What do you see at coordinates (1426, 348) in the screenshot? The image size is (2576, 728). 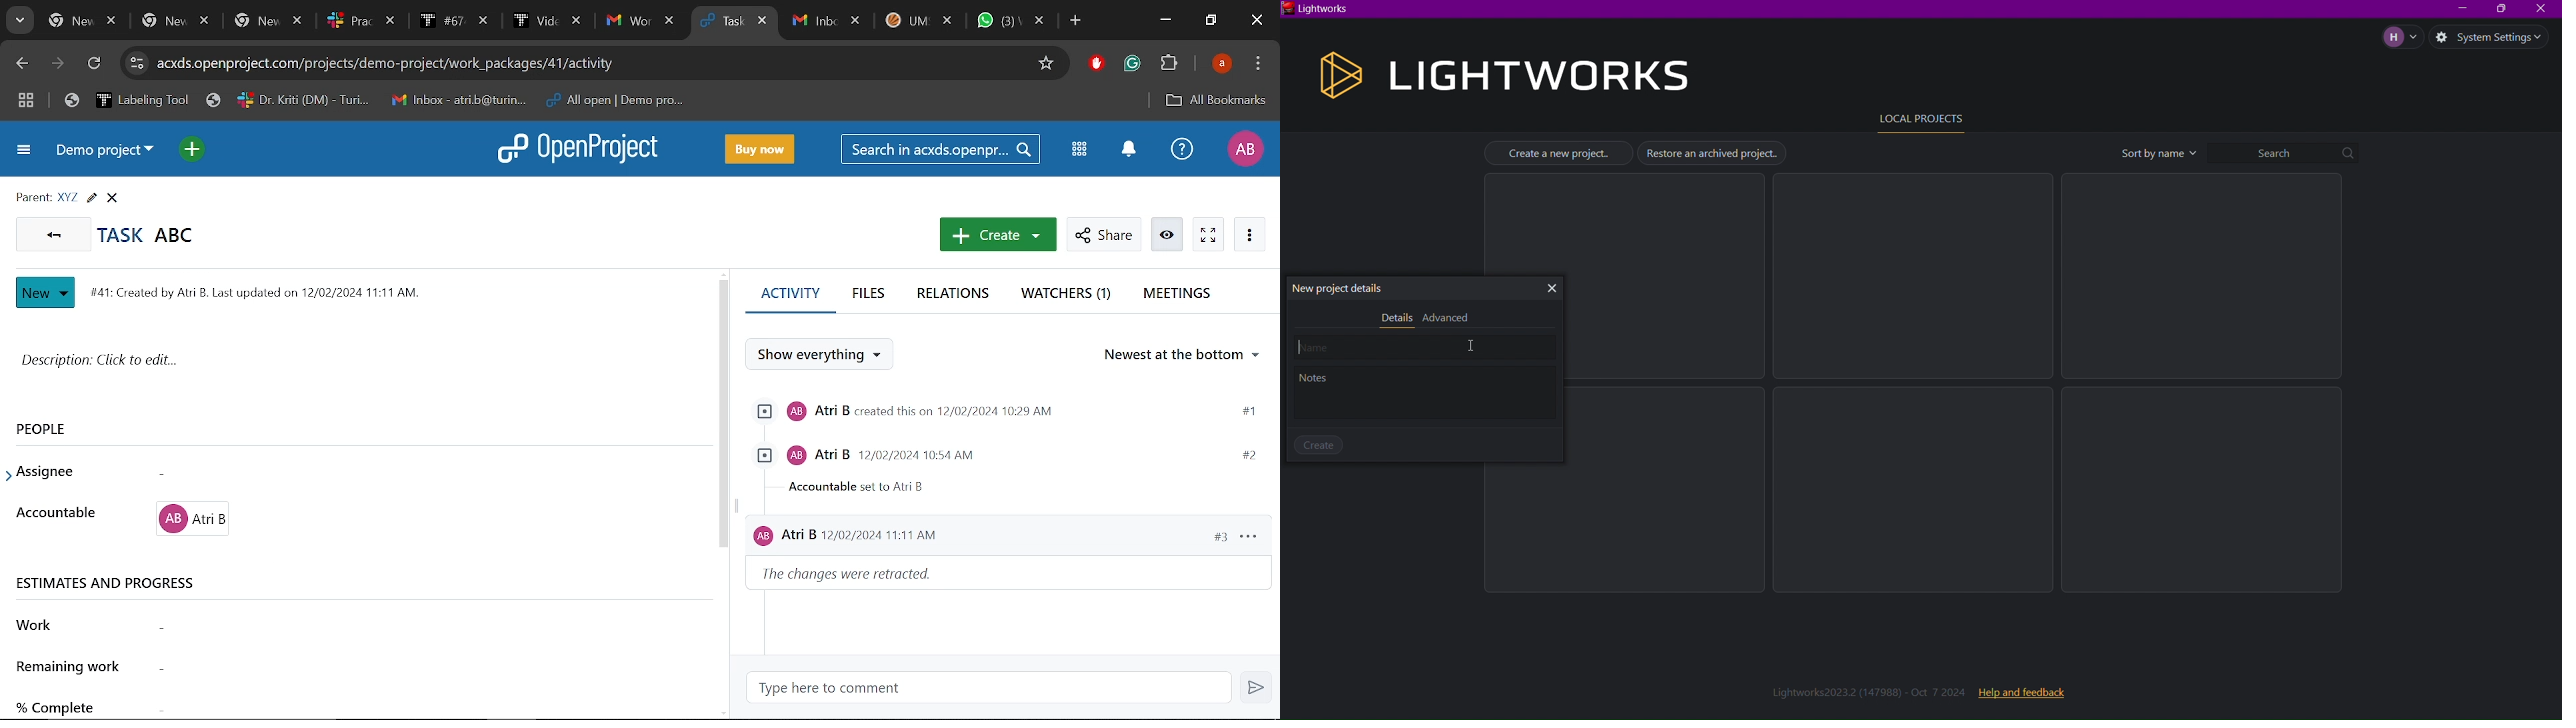 I see `Nmae` at bounding box center [1426, 348].